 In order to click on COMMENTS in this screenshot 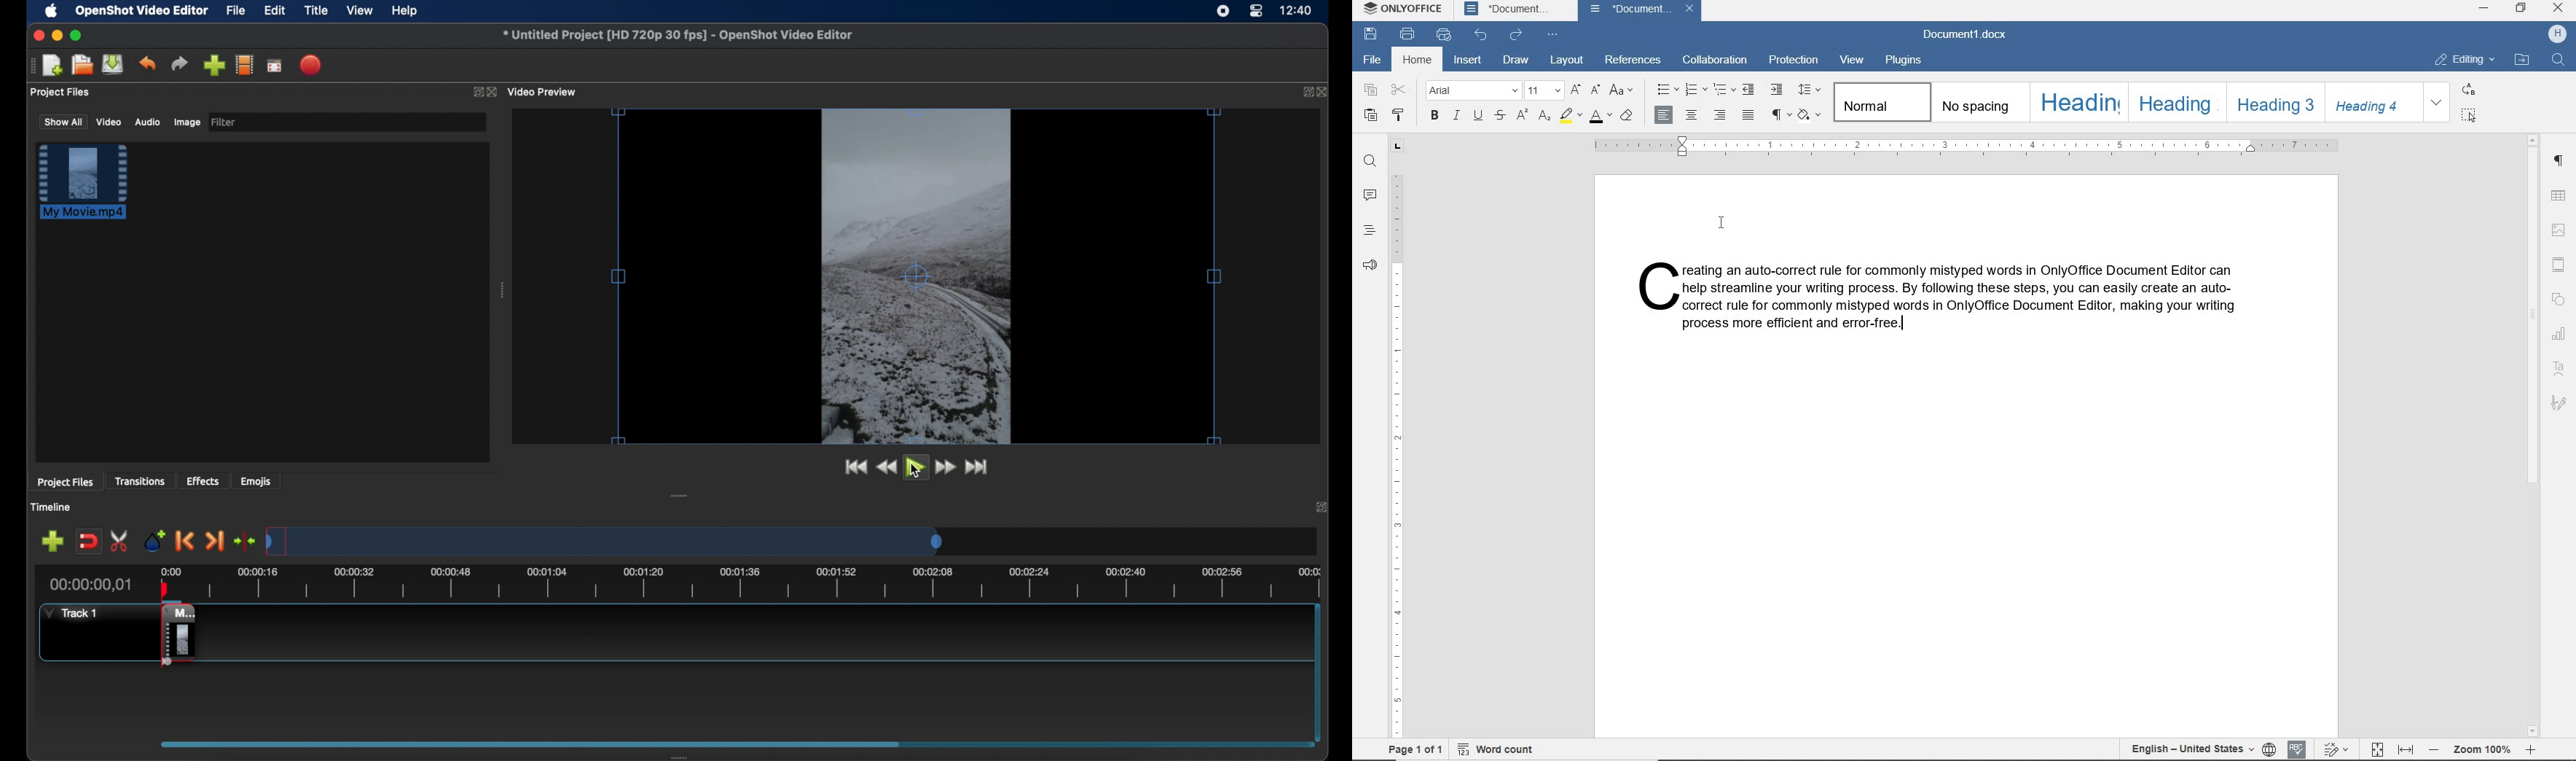, I will do `click(1369, 194)`.